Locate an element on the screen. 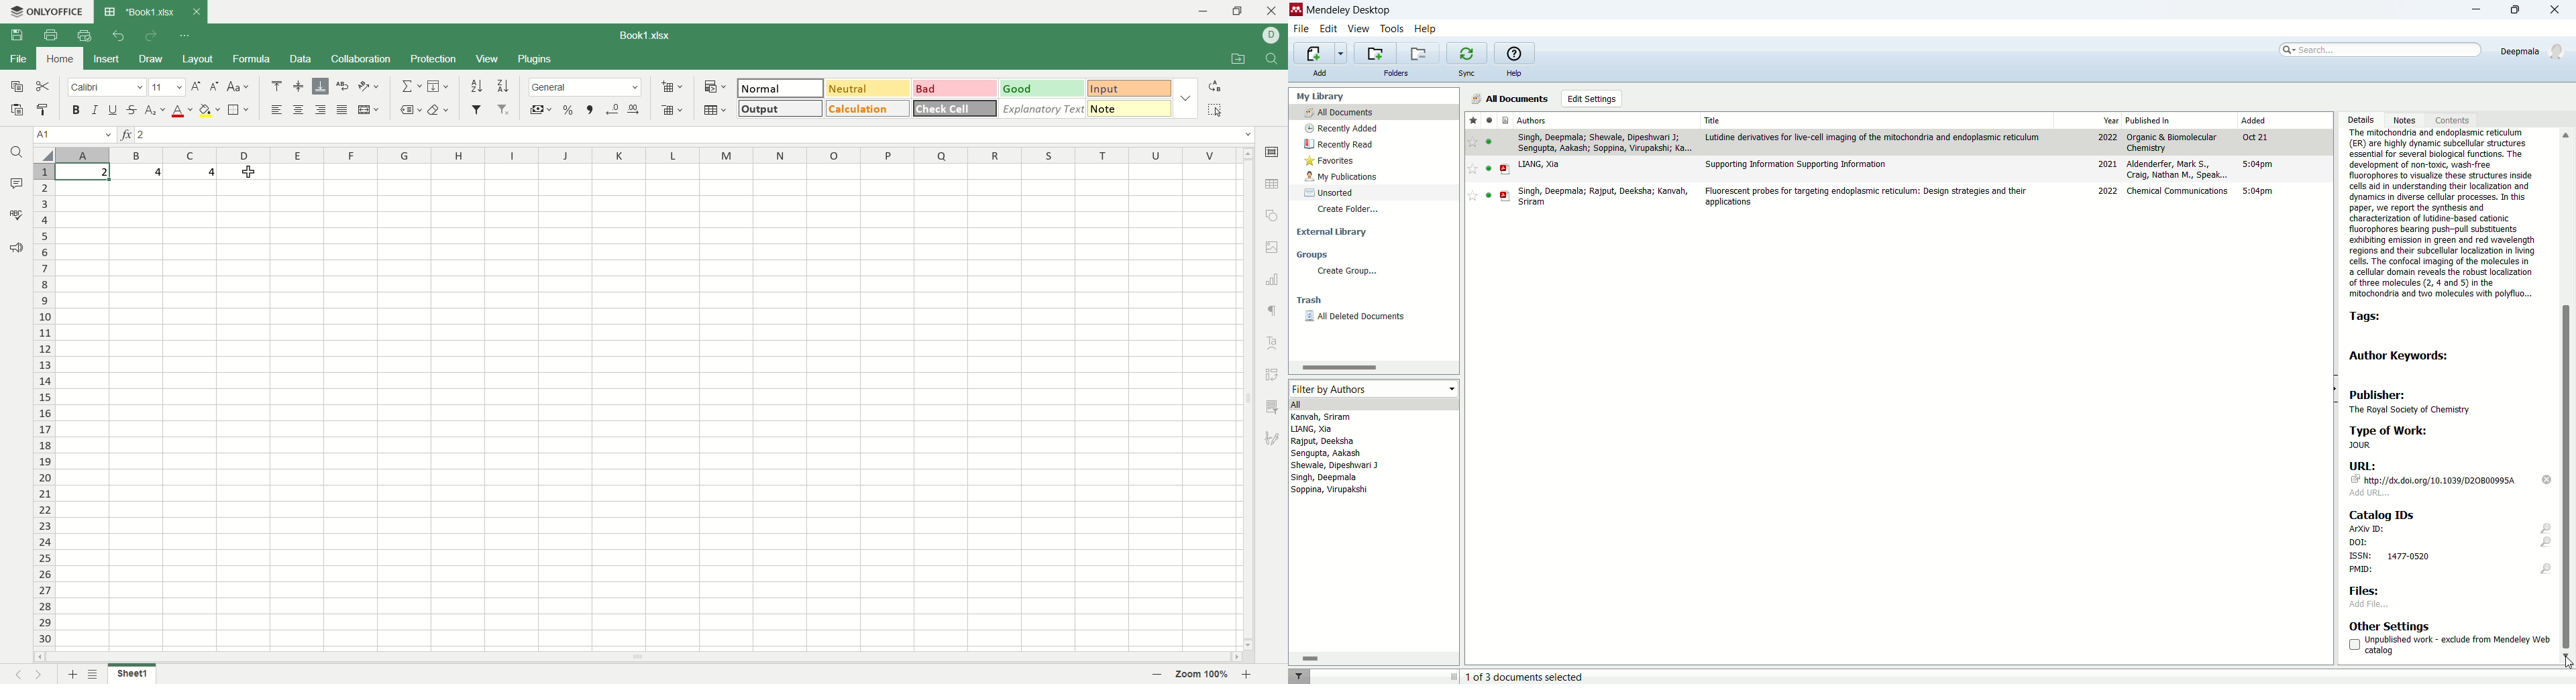  2021 is located at coordinates (2107, 164).